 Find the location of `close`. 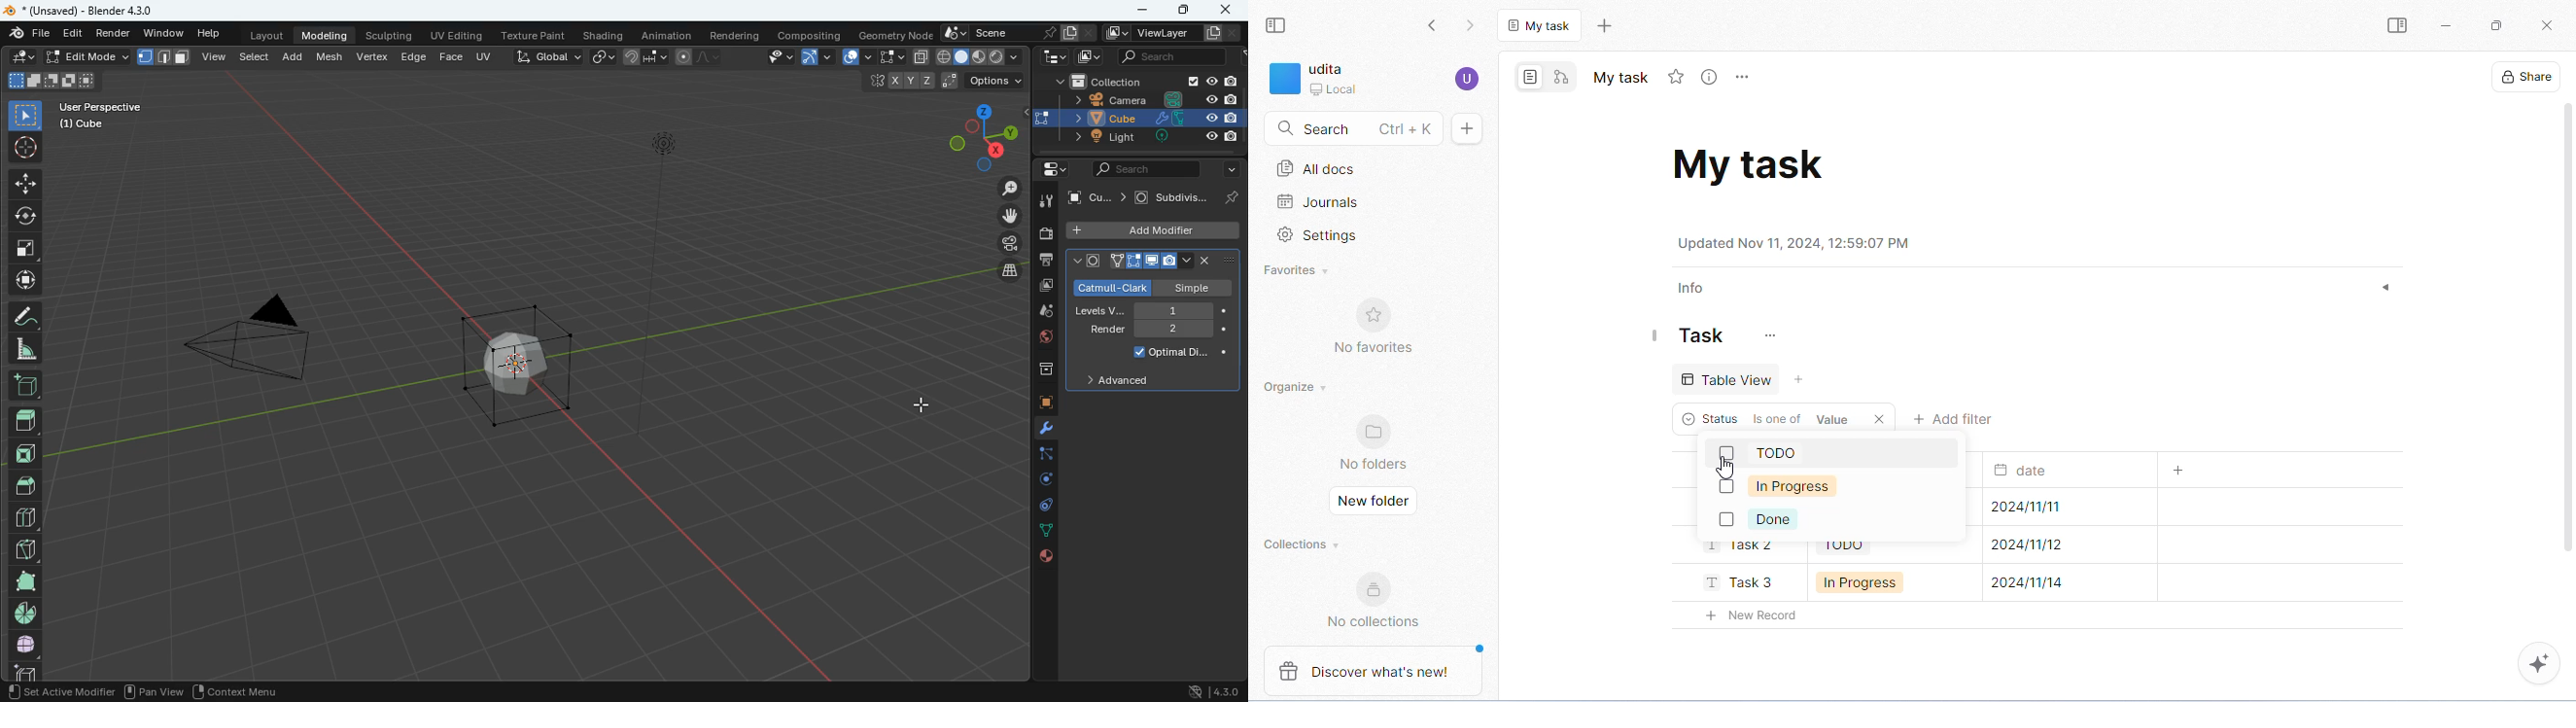

close is located at coordinates (2546, 26).